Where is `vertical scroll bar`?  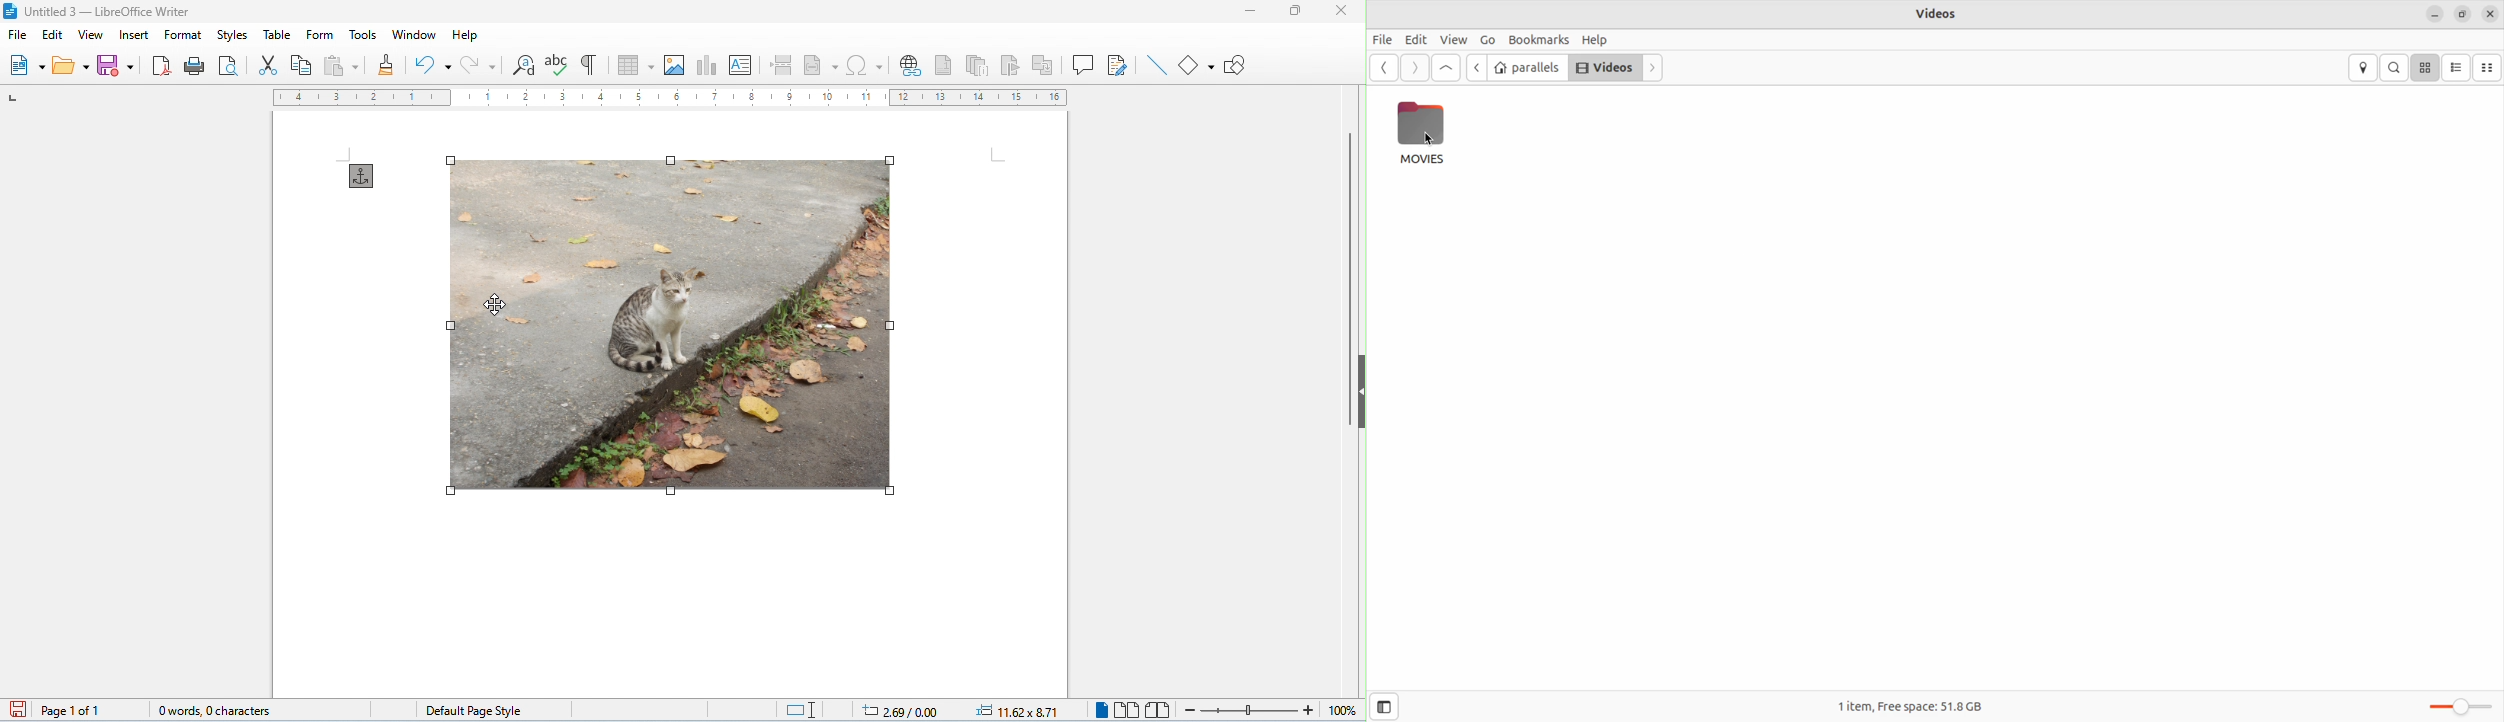 vertical scroll bar is located at coordinates (1347, 276).